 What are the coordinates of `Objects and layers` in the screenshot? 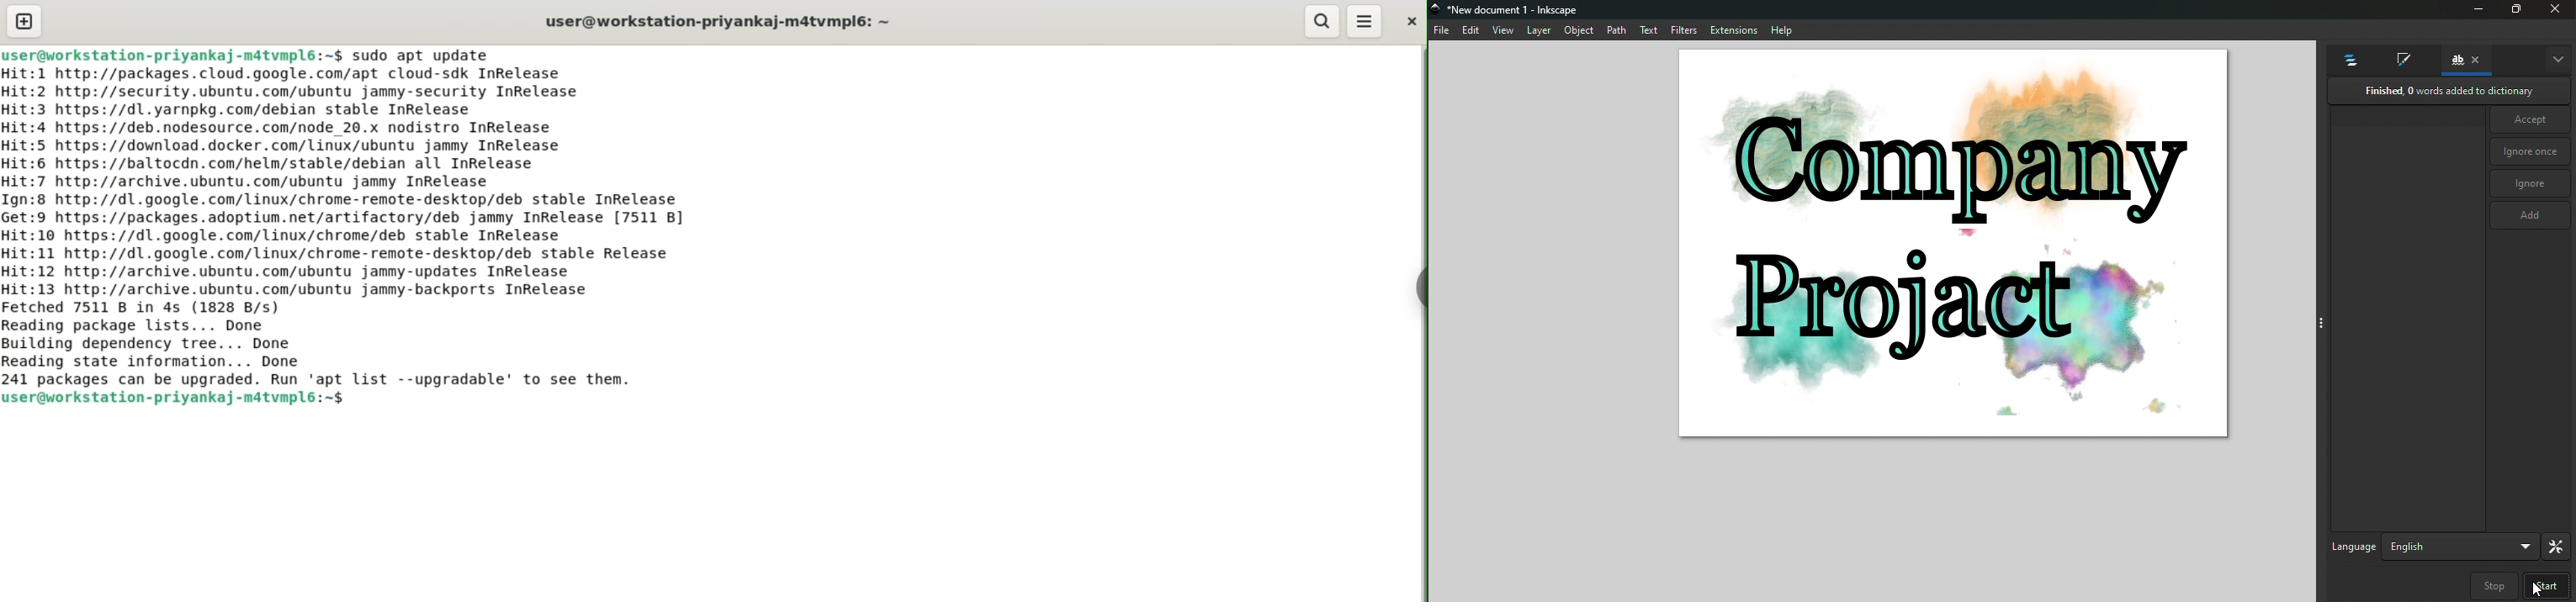 It's located at (2350, 59).